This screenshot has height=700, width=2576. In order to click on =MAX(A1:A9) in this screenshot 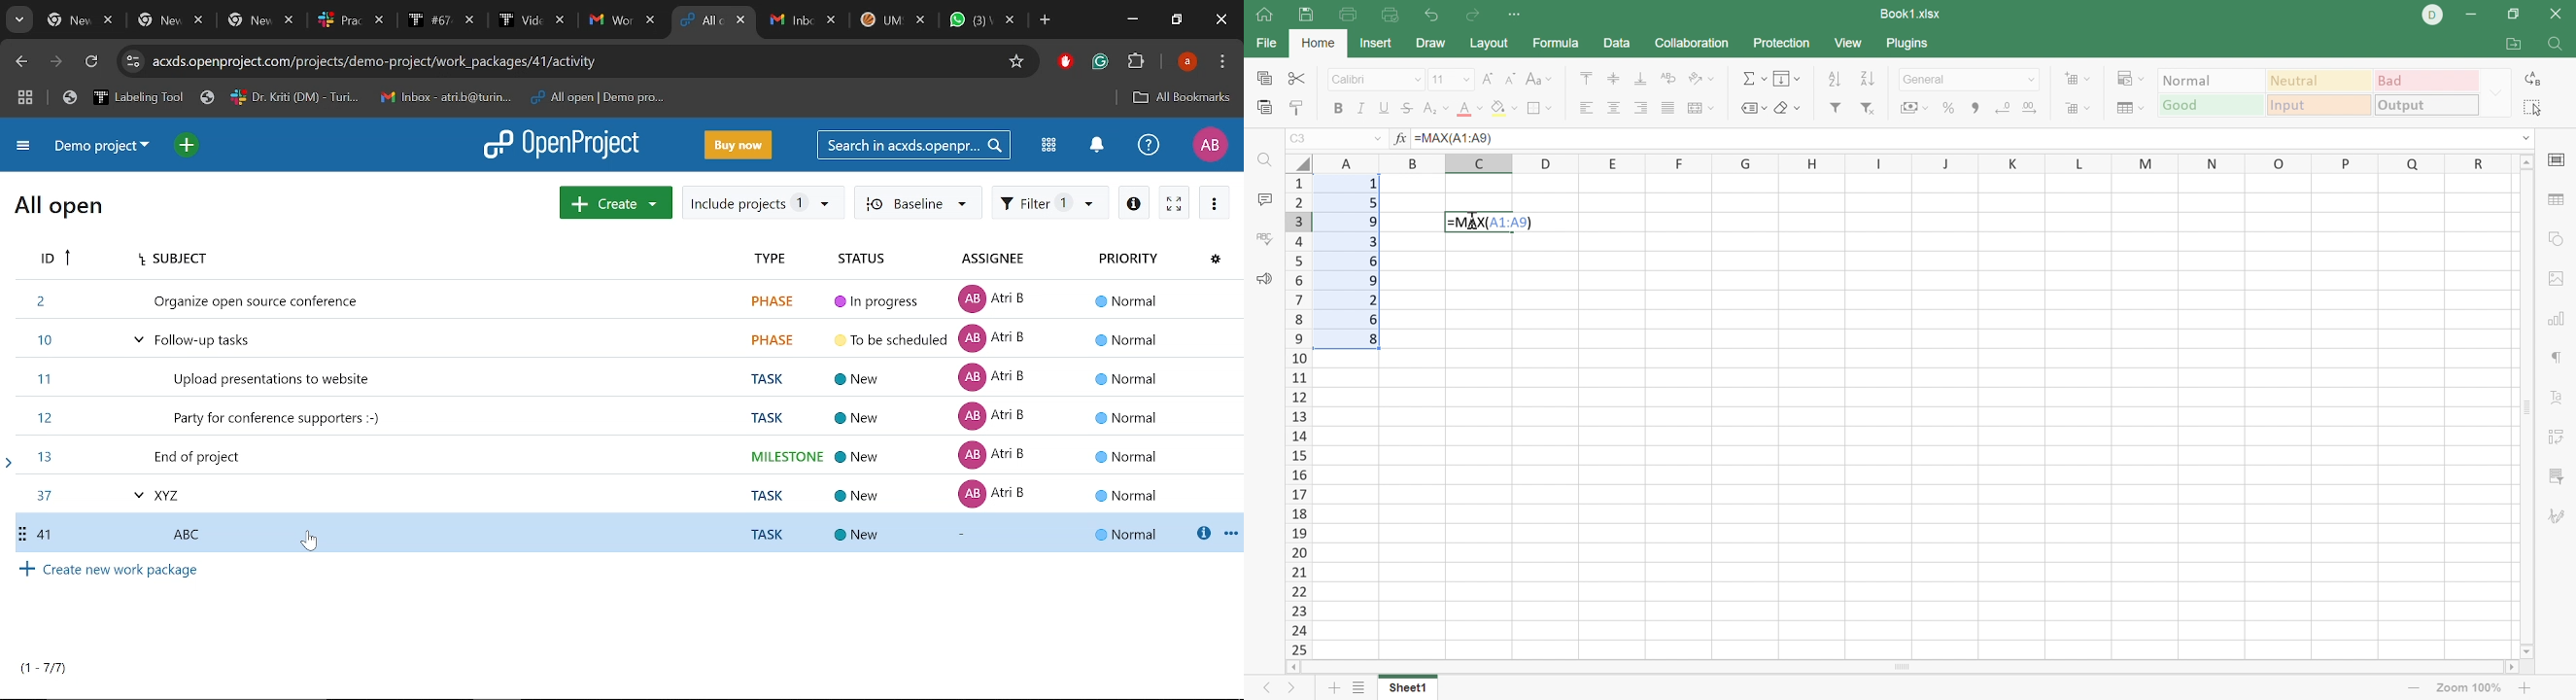, I will do `click(1455, 138)`.